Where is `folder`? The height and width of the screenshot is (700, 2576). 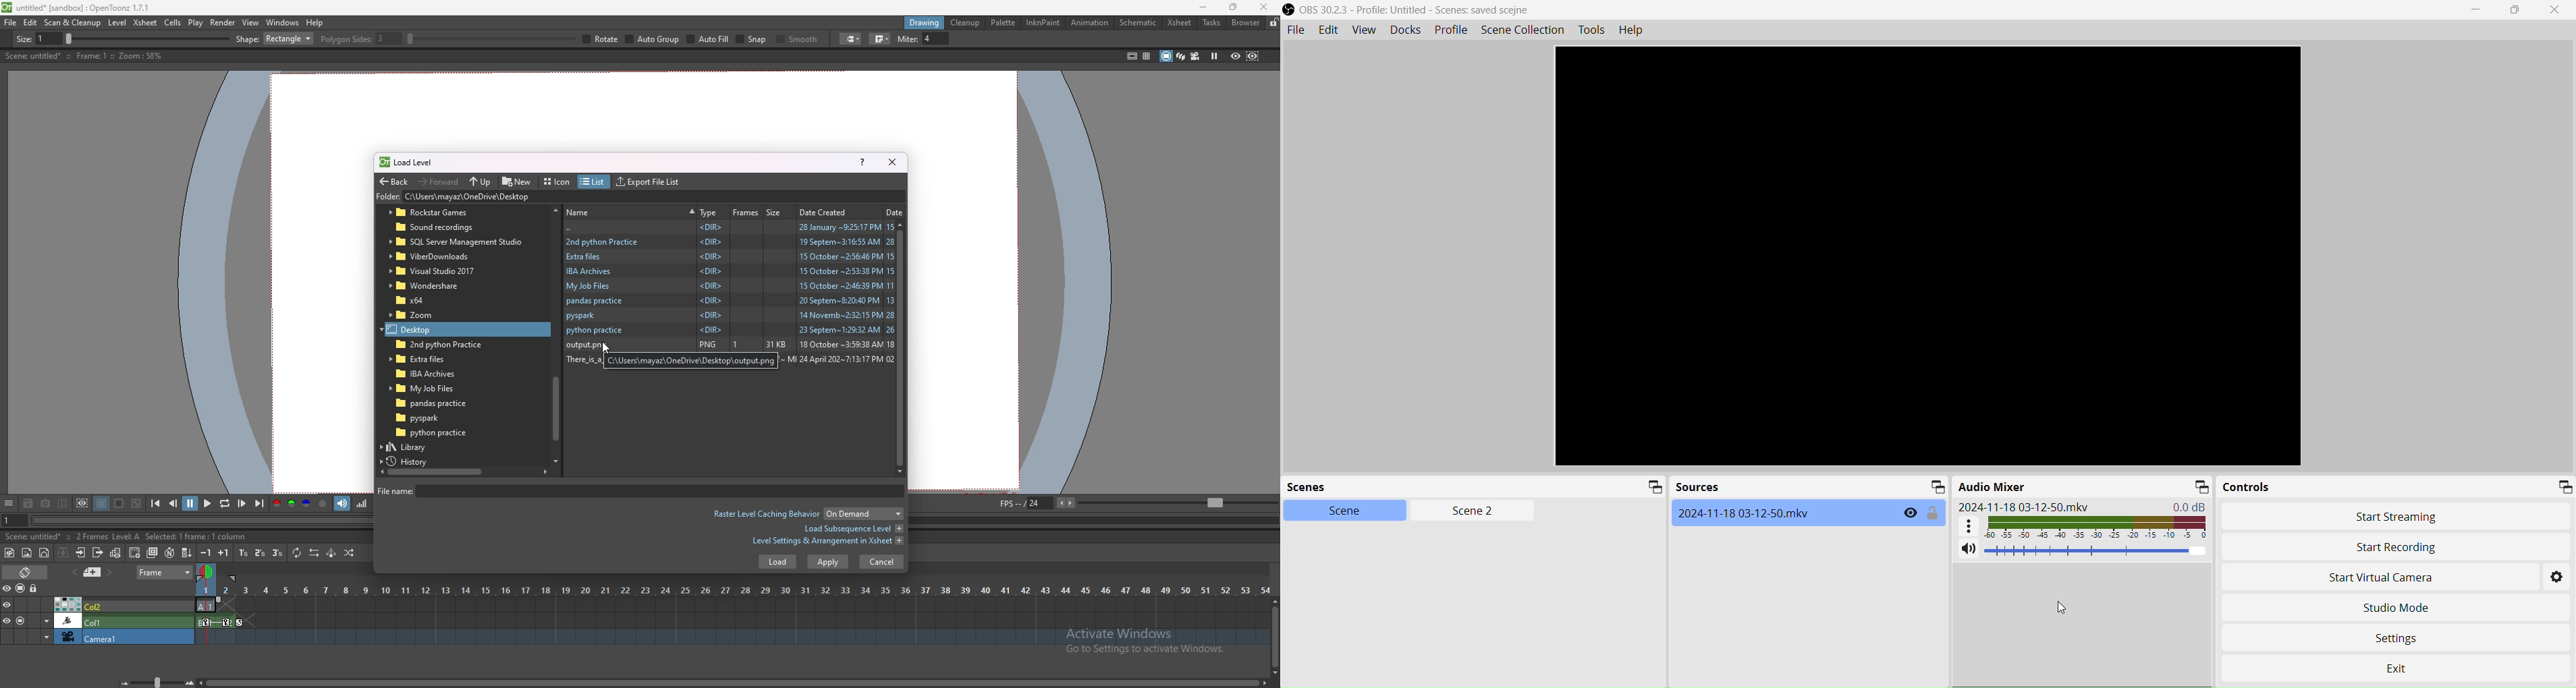 folder is located at coordinates (729, 286).